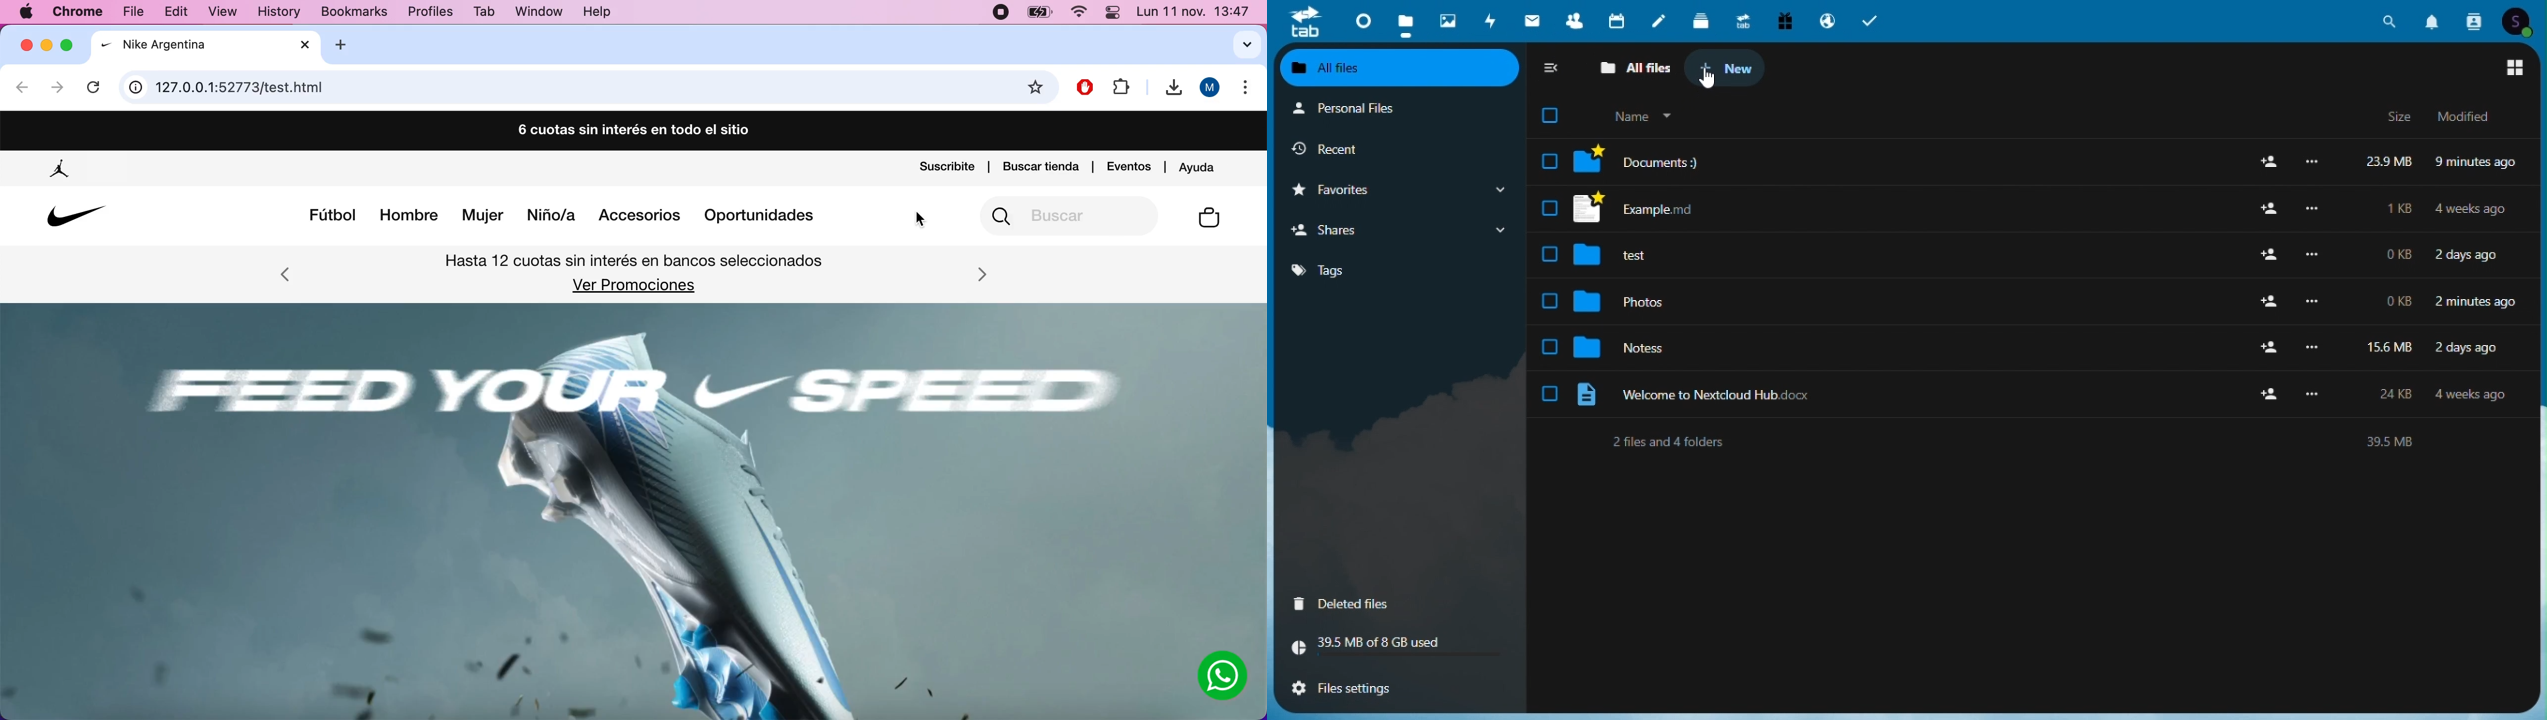 The width and height of the screenshot is (2548, 728). Describe the element at coordinates (2049, 303) in the screenshot. I see `` at that location.